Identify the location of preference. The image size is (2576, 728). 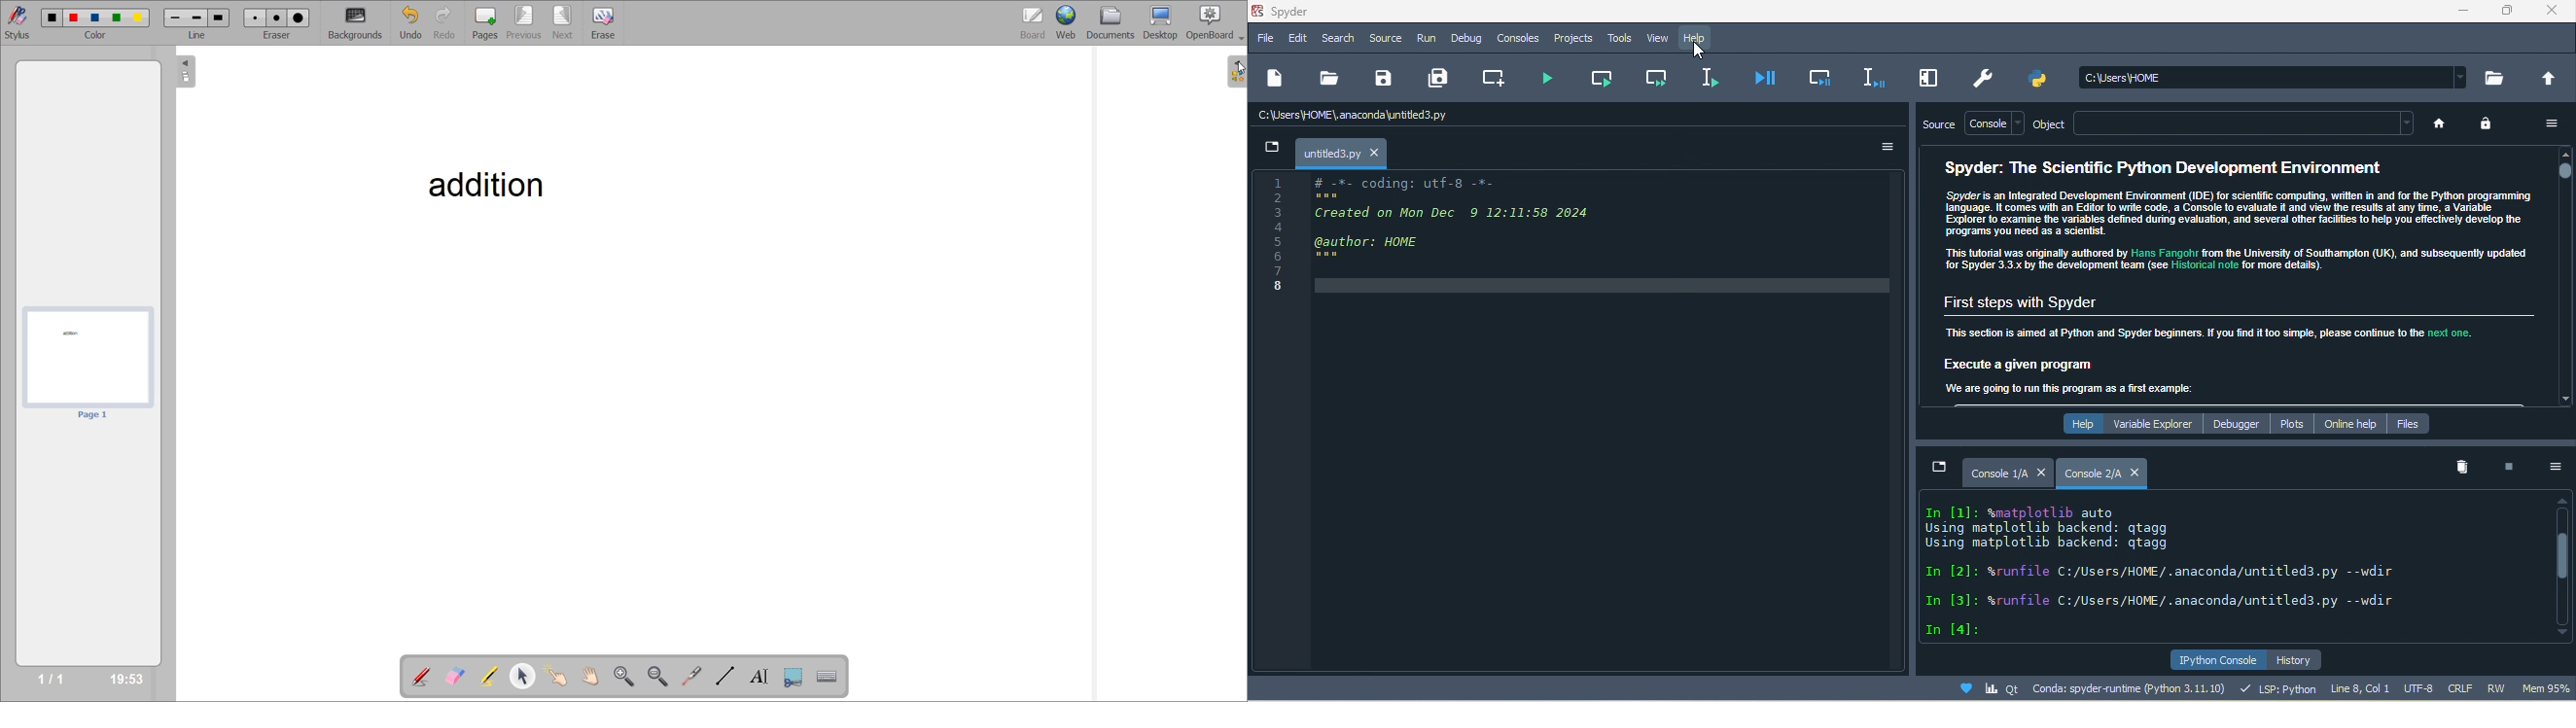
(1986, 78).